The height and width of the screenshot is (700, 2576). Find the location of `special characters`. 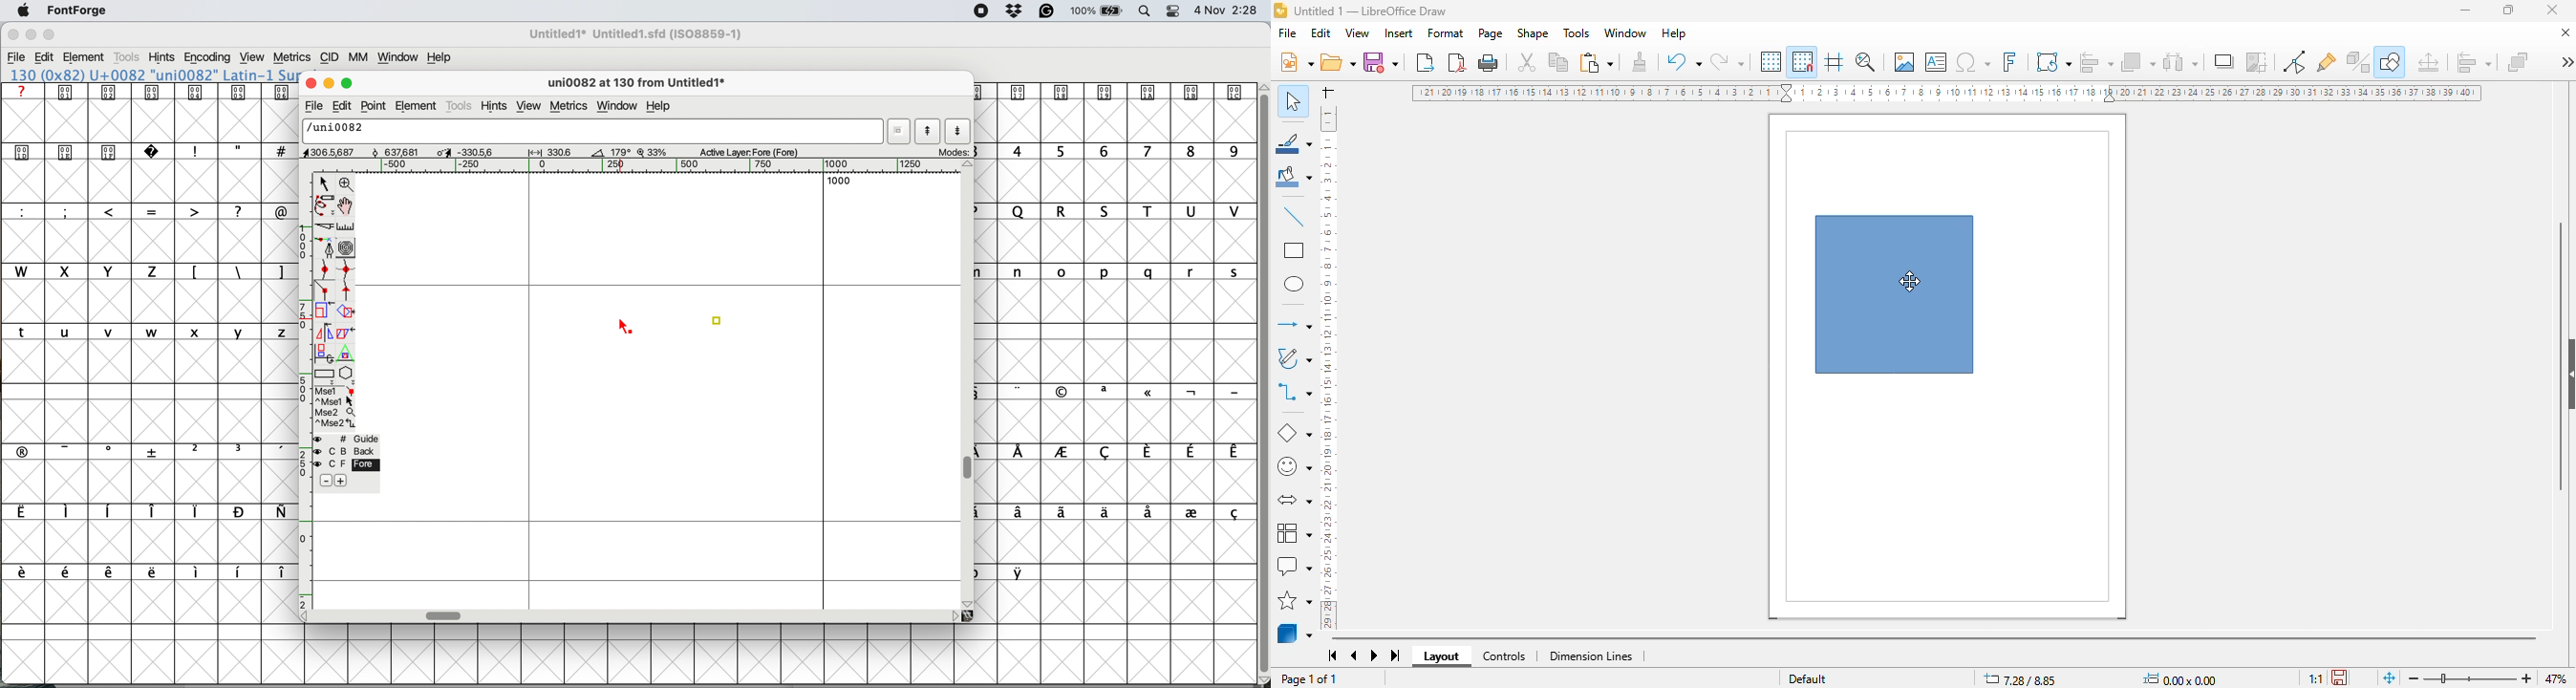

special characters is located at coordinates (150, 211).